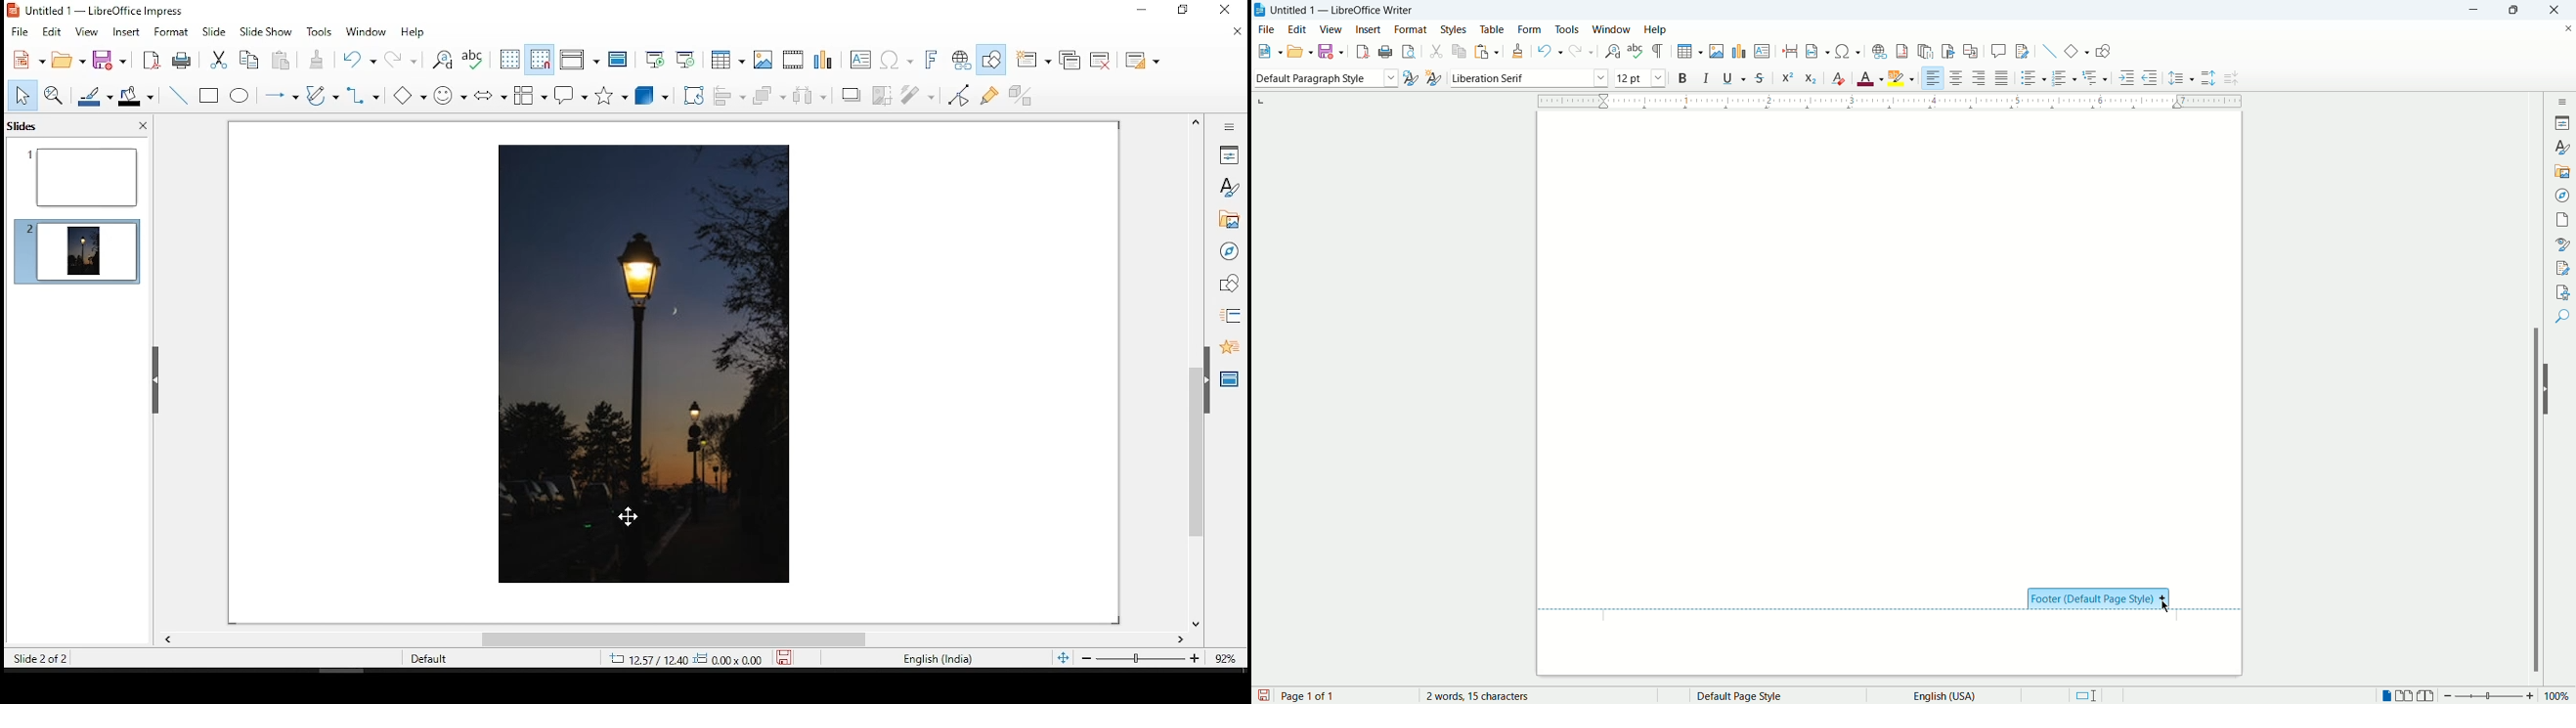  What do you see at coordinates (2208, 79) in the screenshot?
I see `increase paragraph spacing` at bounding box center [2208, 79].